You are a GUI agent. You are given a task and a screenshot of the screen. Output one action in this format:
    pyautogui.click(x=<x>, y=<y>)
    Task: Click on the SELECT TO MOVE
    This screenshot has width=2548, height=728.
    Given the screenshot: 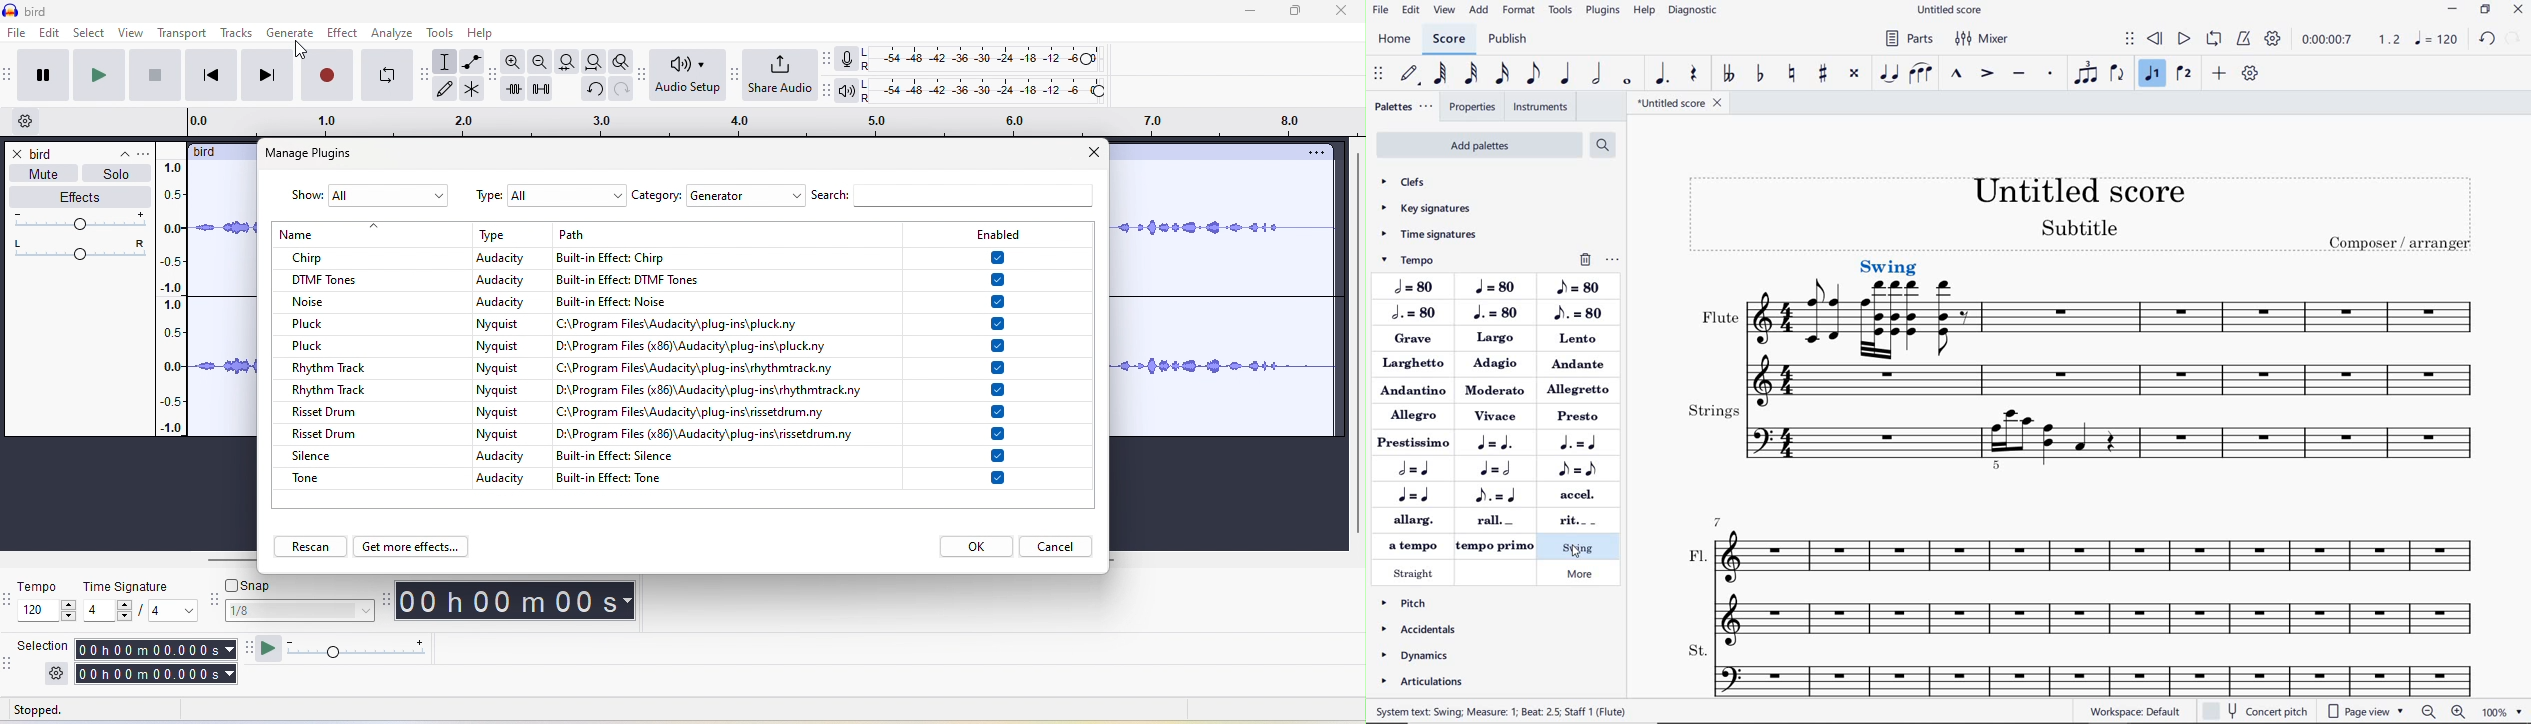 What is the action you would take?
    pyautogui.click(x=2130, y=40)
    